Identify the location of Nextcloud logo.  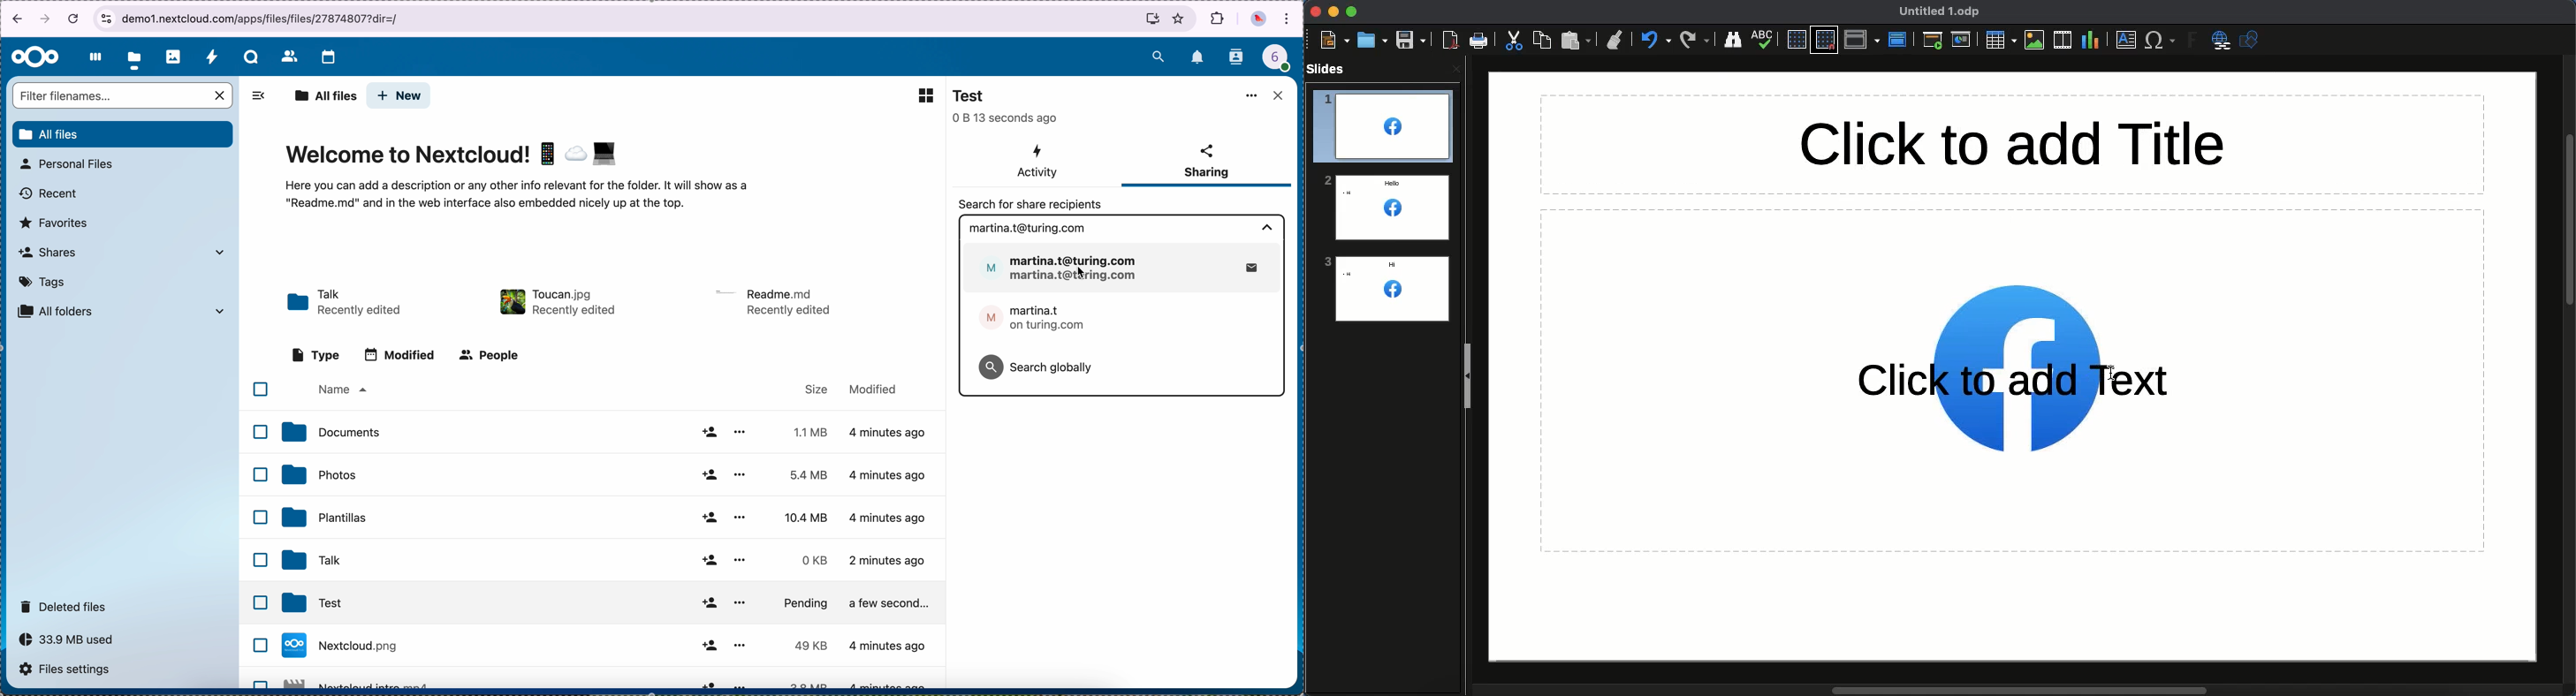
(36, 58).